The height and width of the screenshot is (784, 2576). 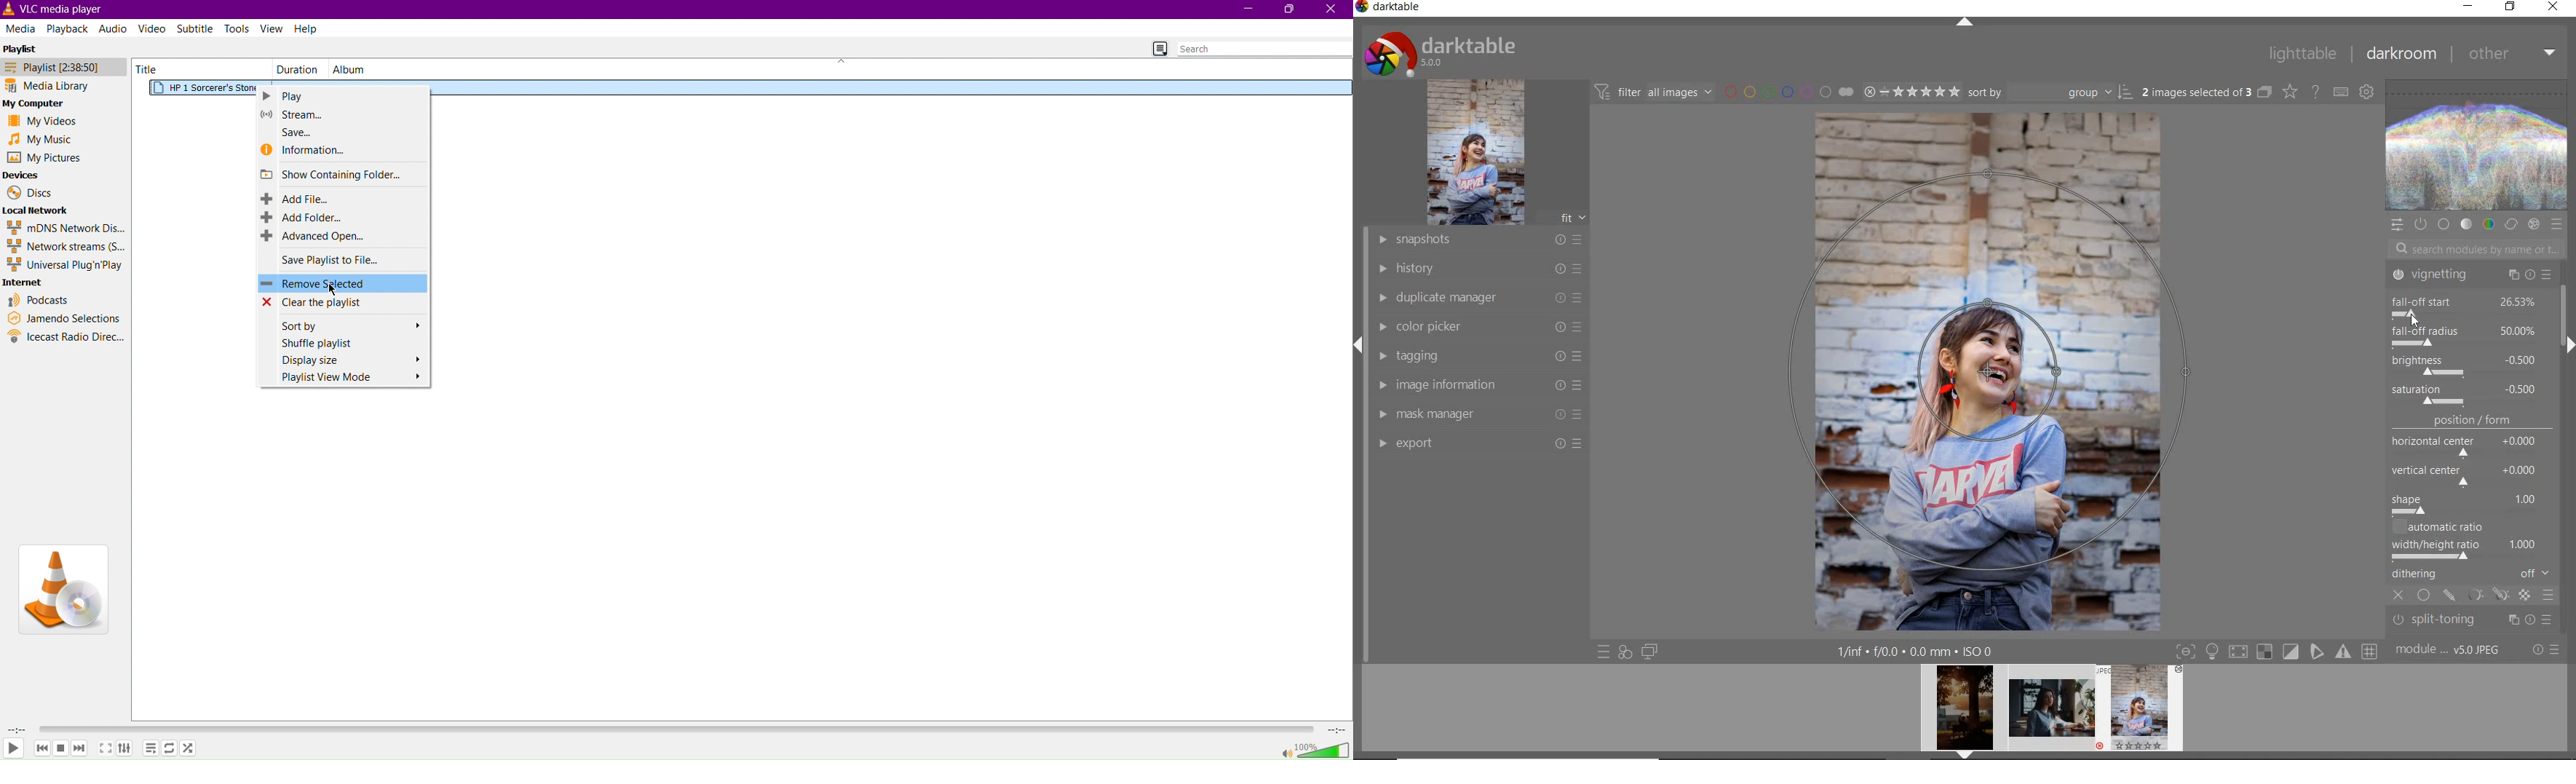 I want to click on Shuffle playlist, so click(x=343, y=341).